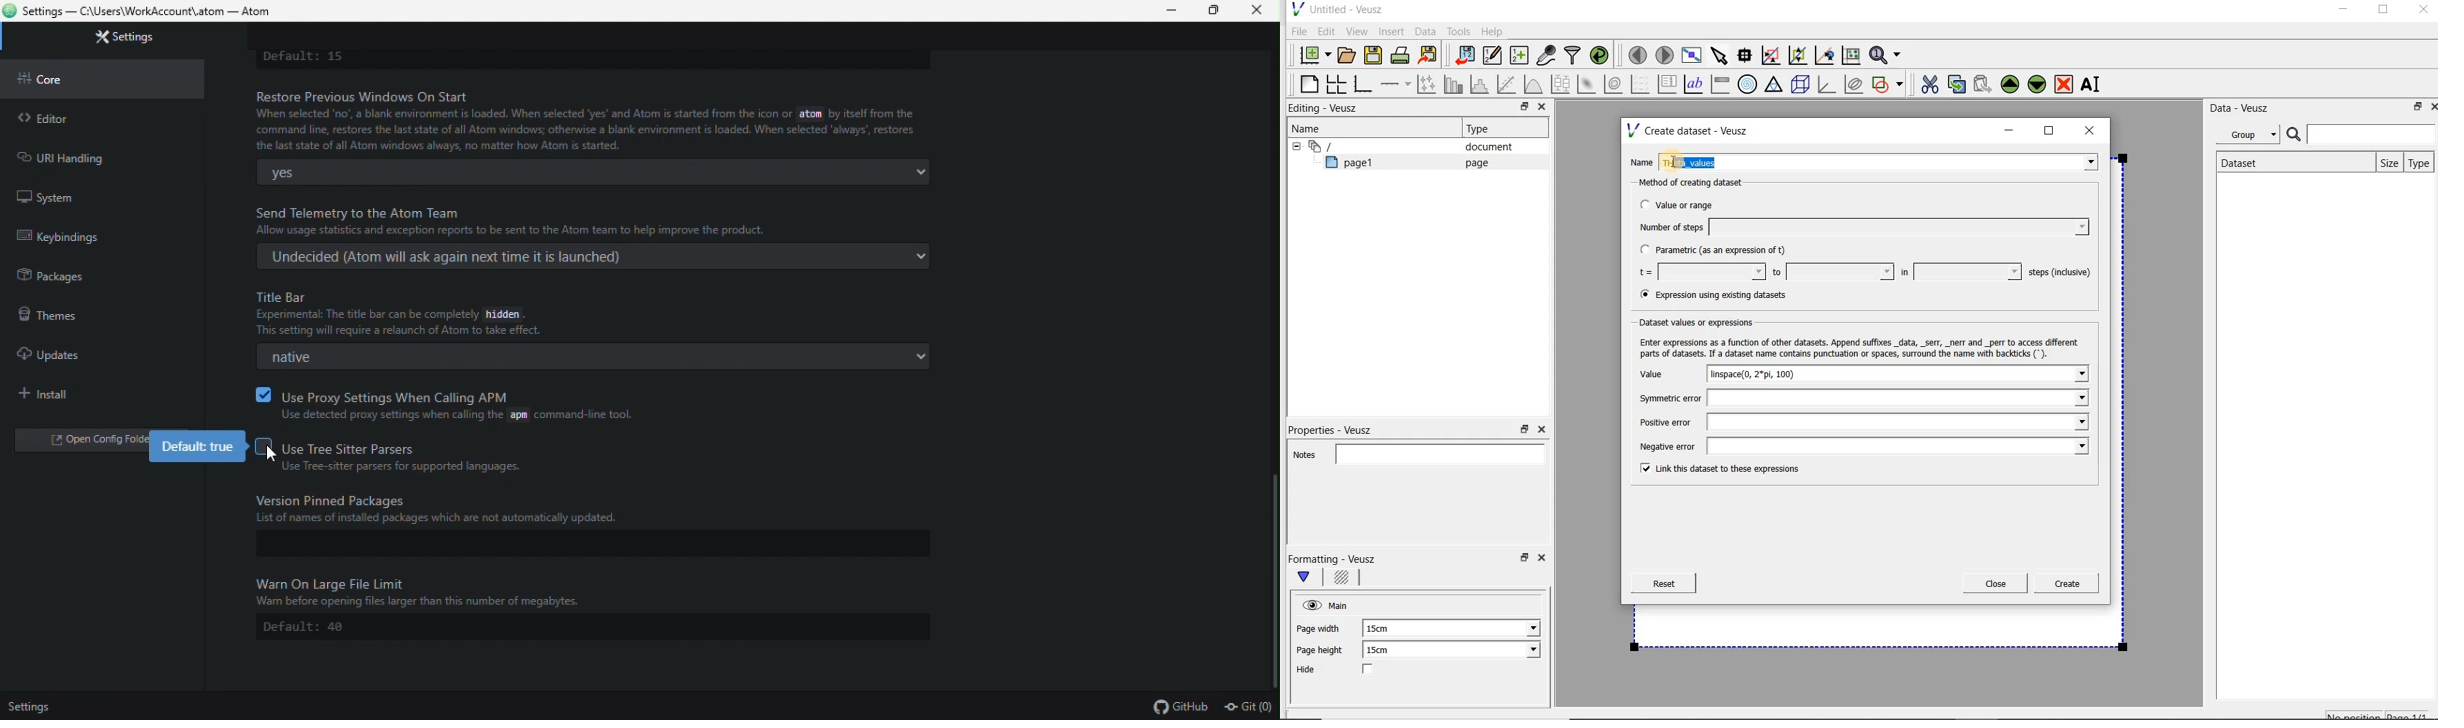  I want to click on import data into Veusz, so click(1463, 56).